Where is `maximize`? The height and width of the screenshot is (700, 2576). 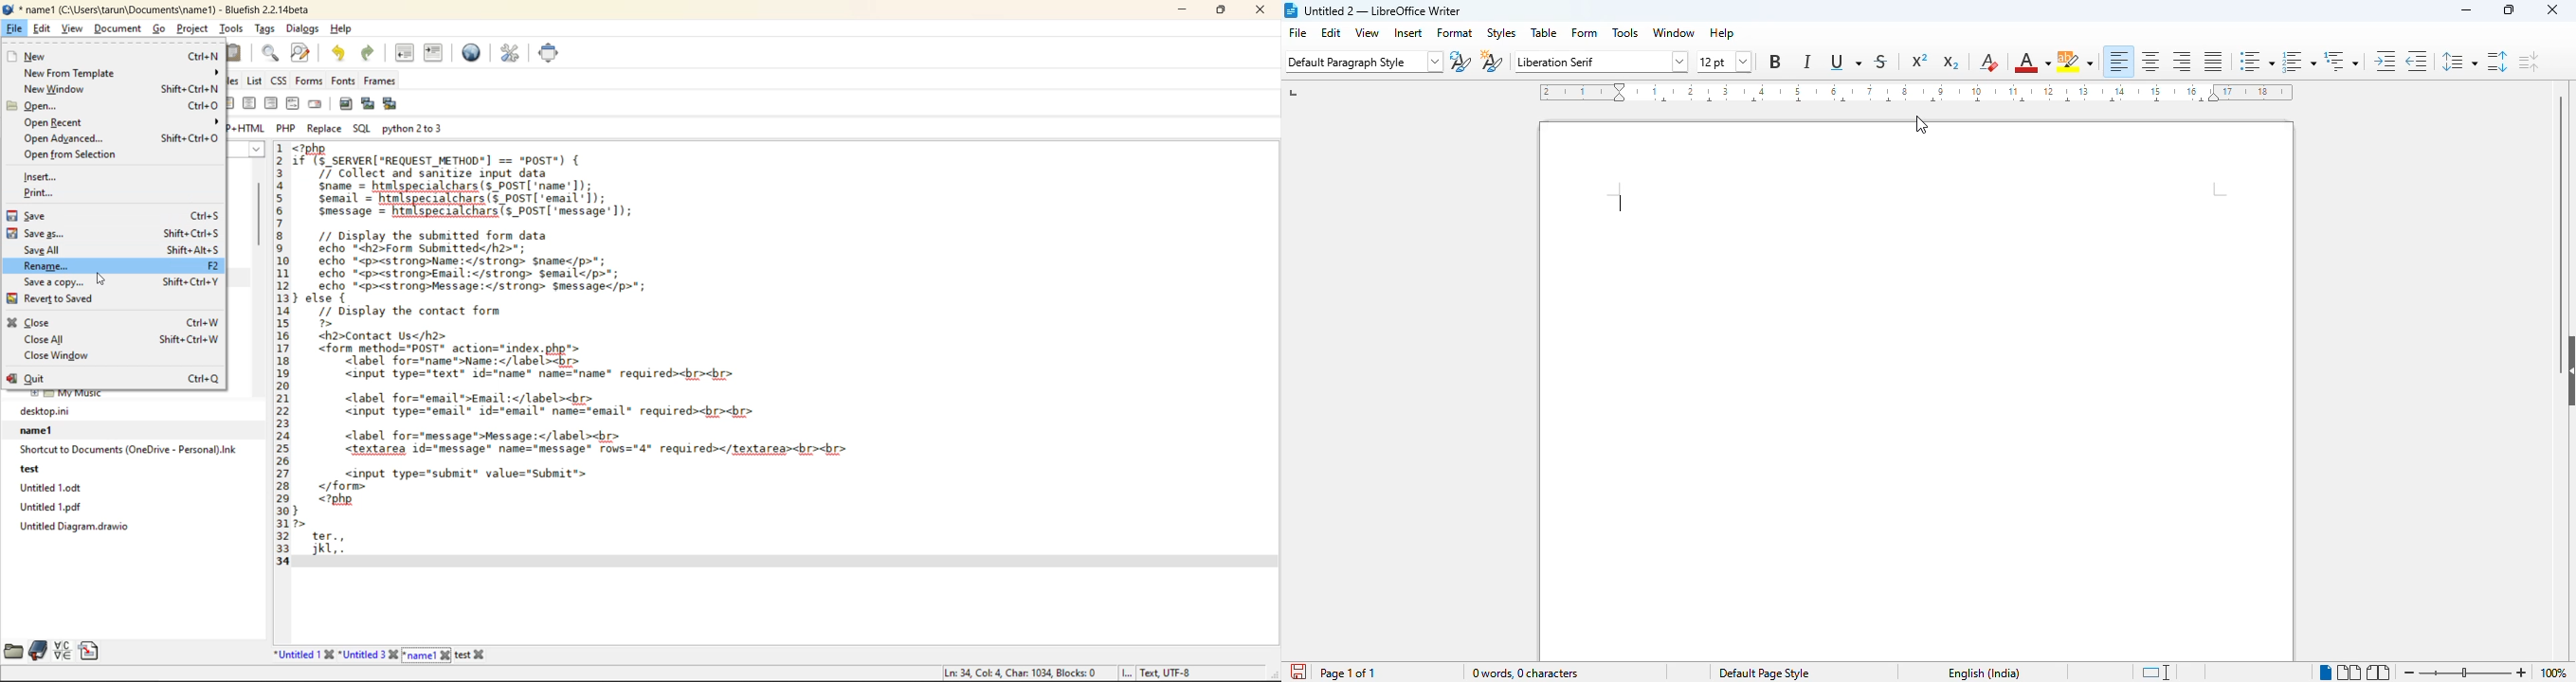
maximize is located at coordinates (2509, 9).